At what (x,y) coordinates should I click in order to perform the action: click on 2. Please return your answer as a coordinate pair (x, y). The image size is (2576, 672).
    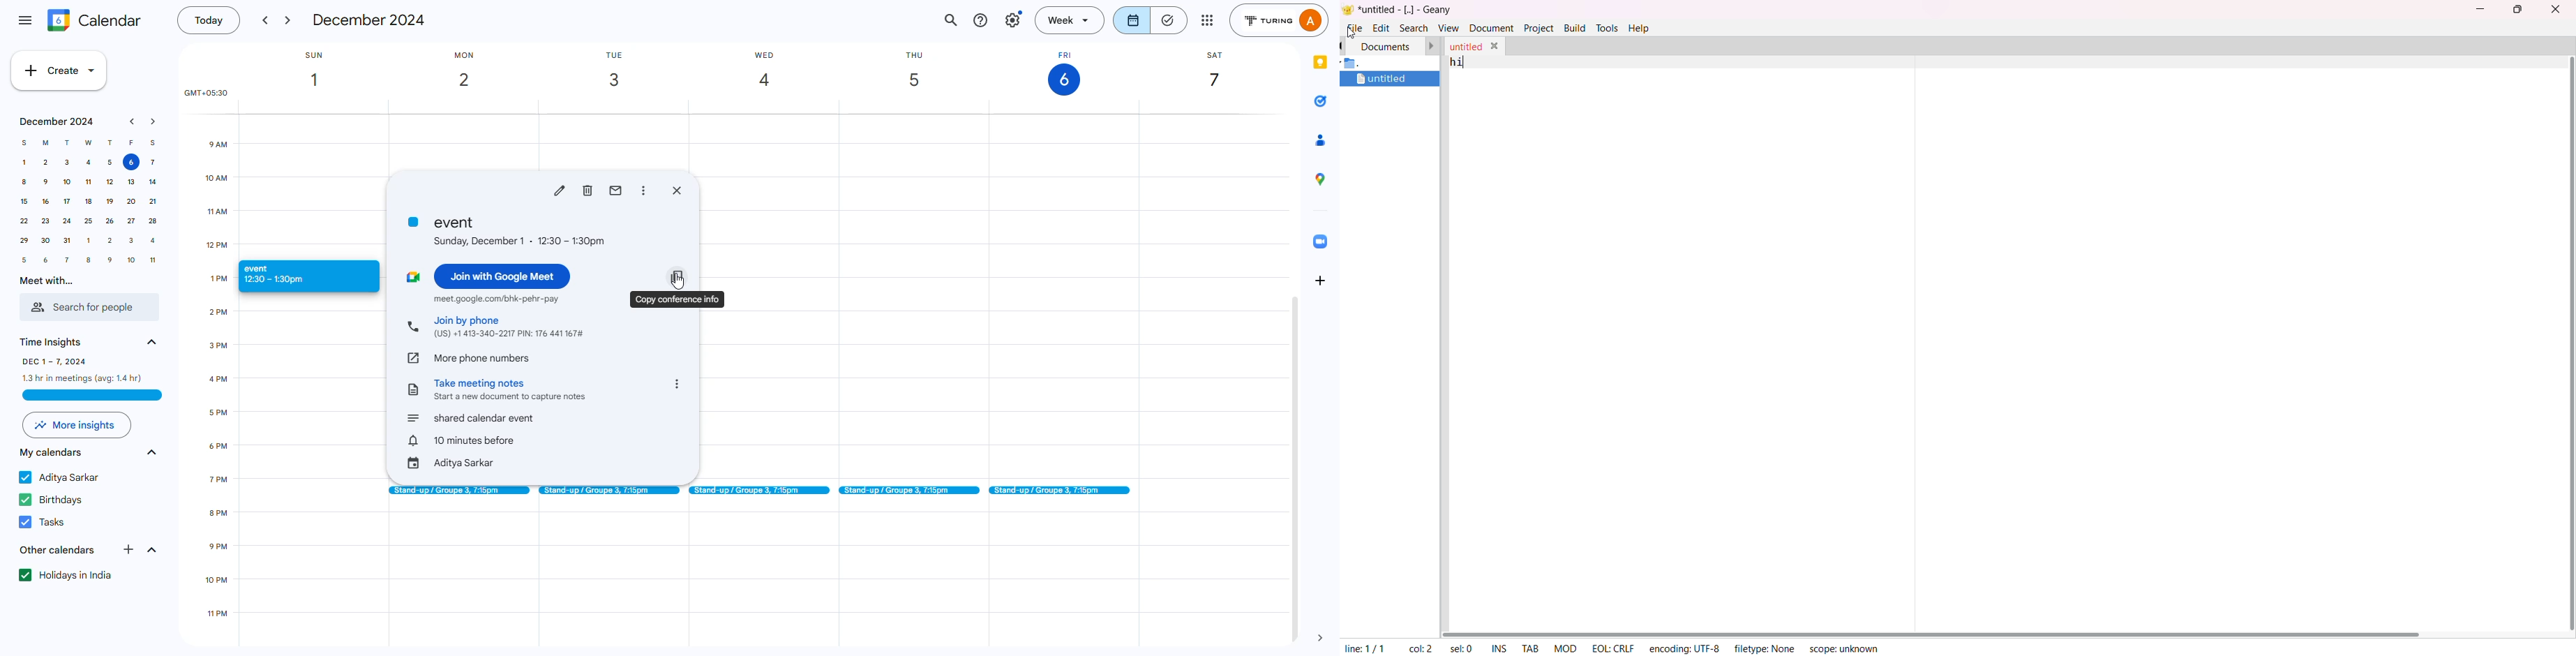
    Looking at the image, I should click on (46, 163).